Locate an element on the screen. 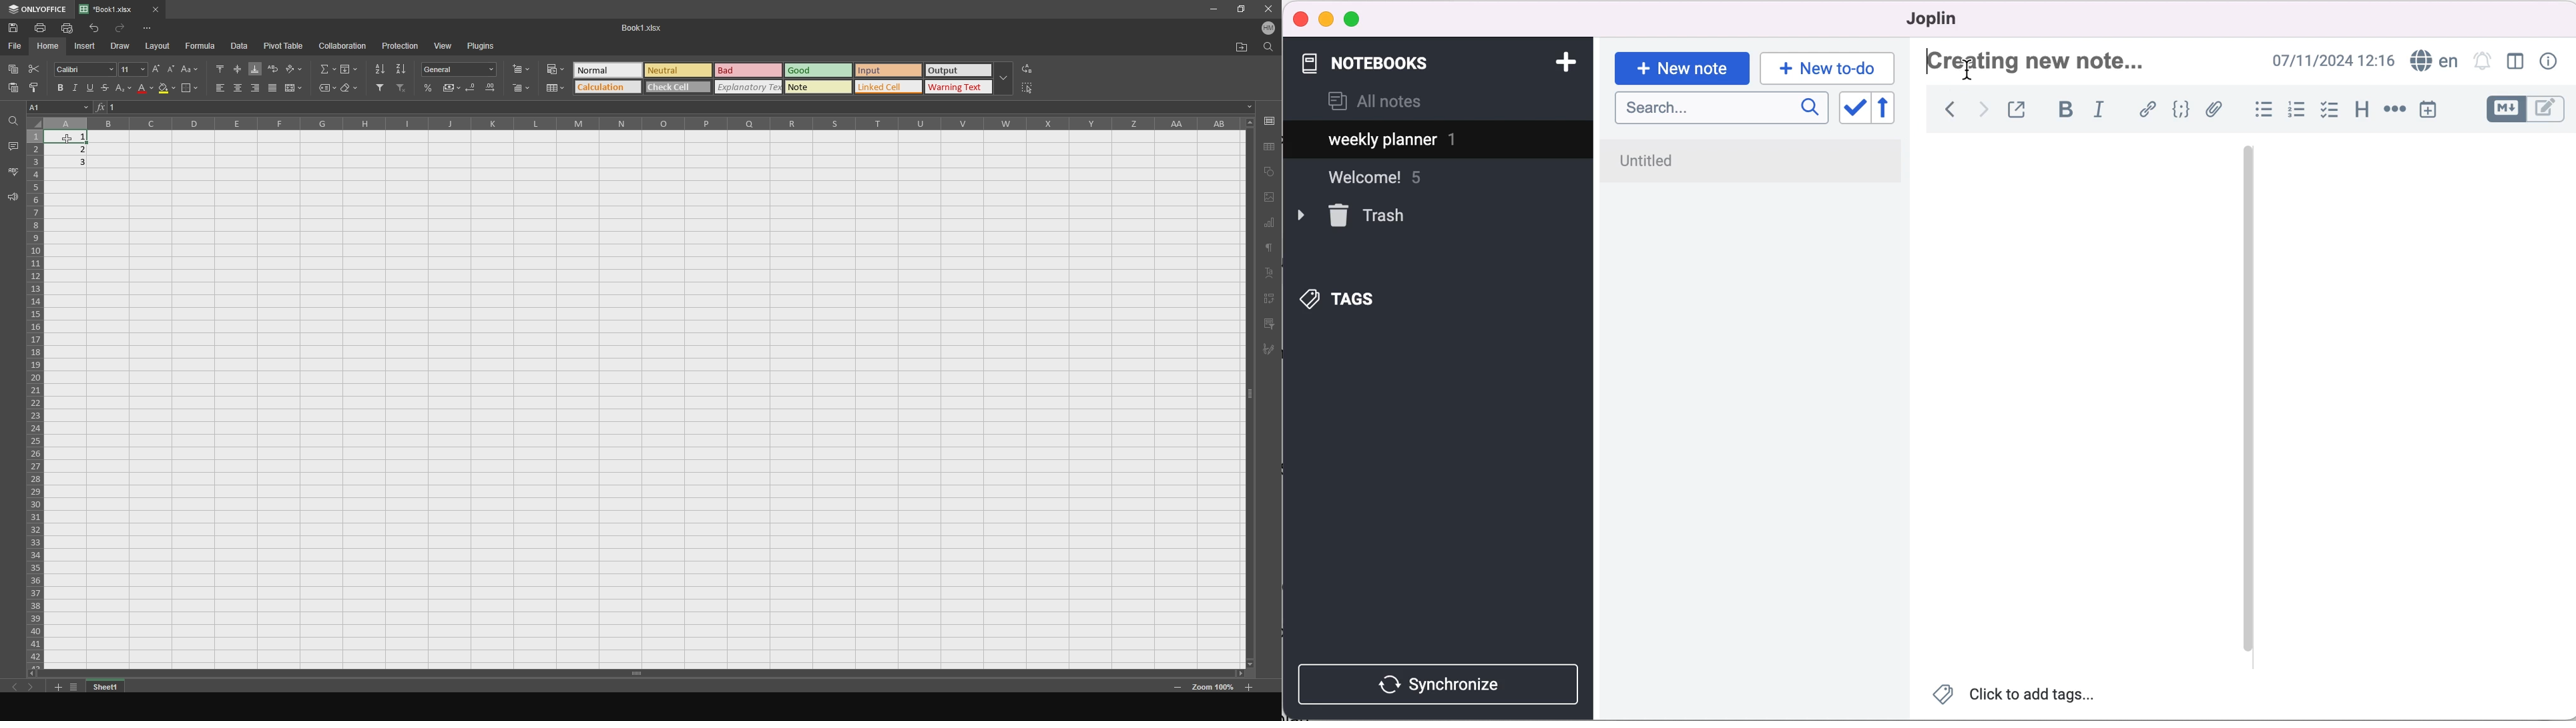 The height and width of the screenshot is (728, 2576). language is located at coordinates (2431, 61).